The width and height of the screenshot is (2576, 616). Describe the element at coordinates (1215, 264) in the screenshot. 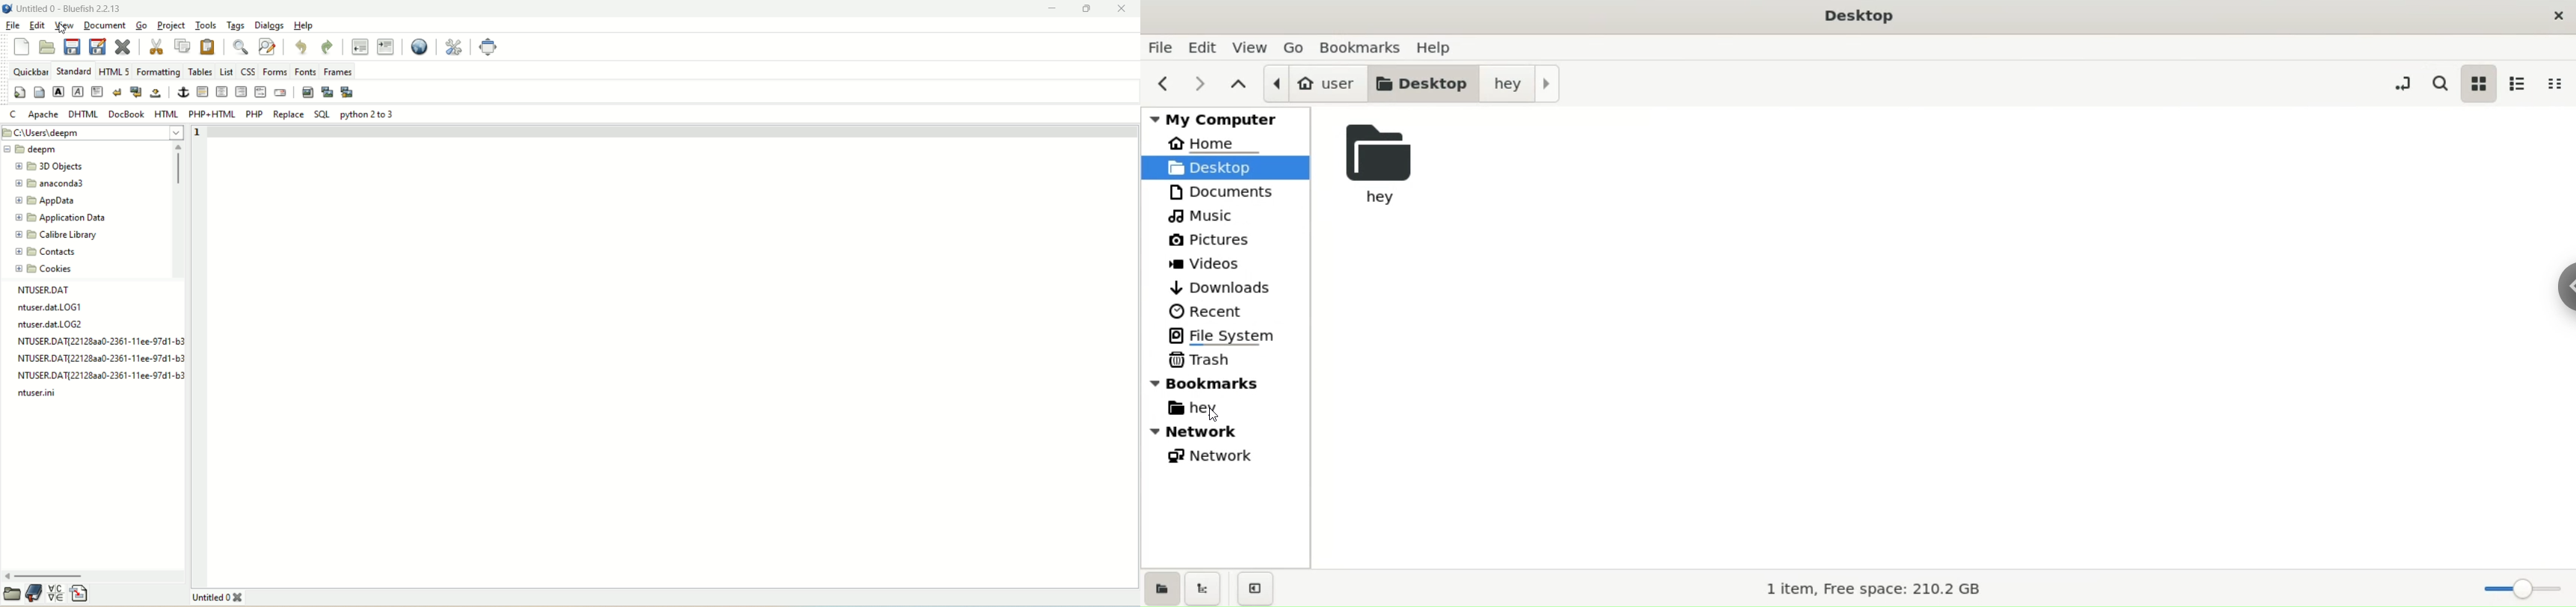

I see `videos` at that location.